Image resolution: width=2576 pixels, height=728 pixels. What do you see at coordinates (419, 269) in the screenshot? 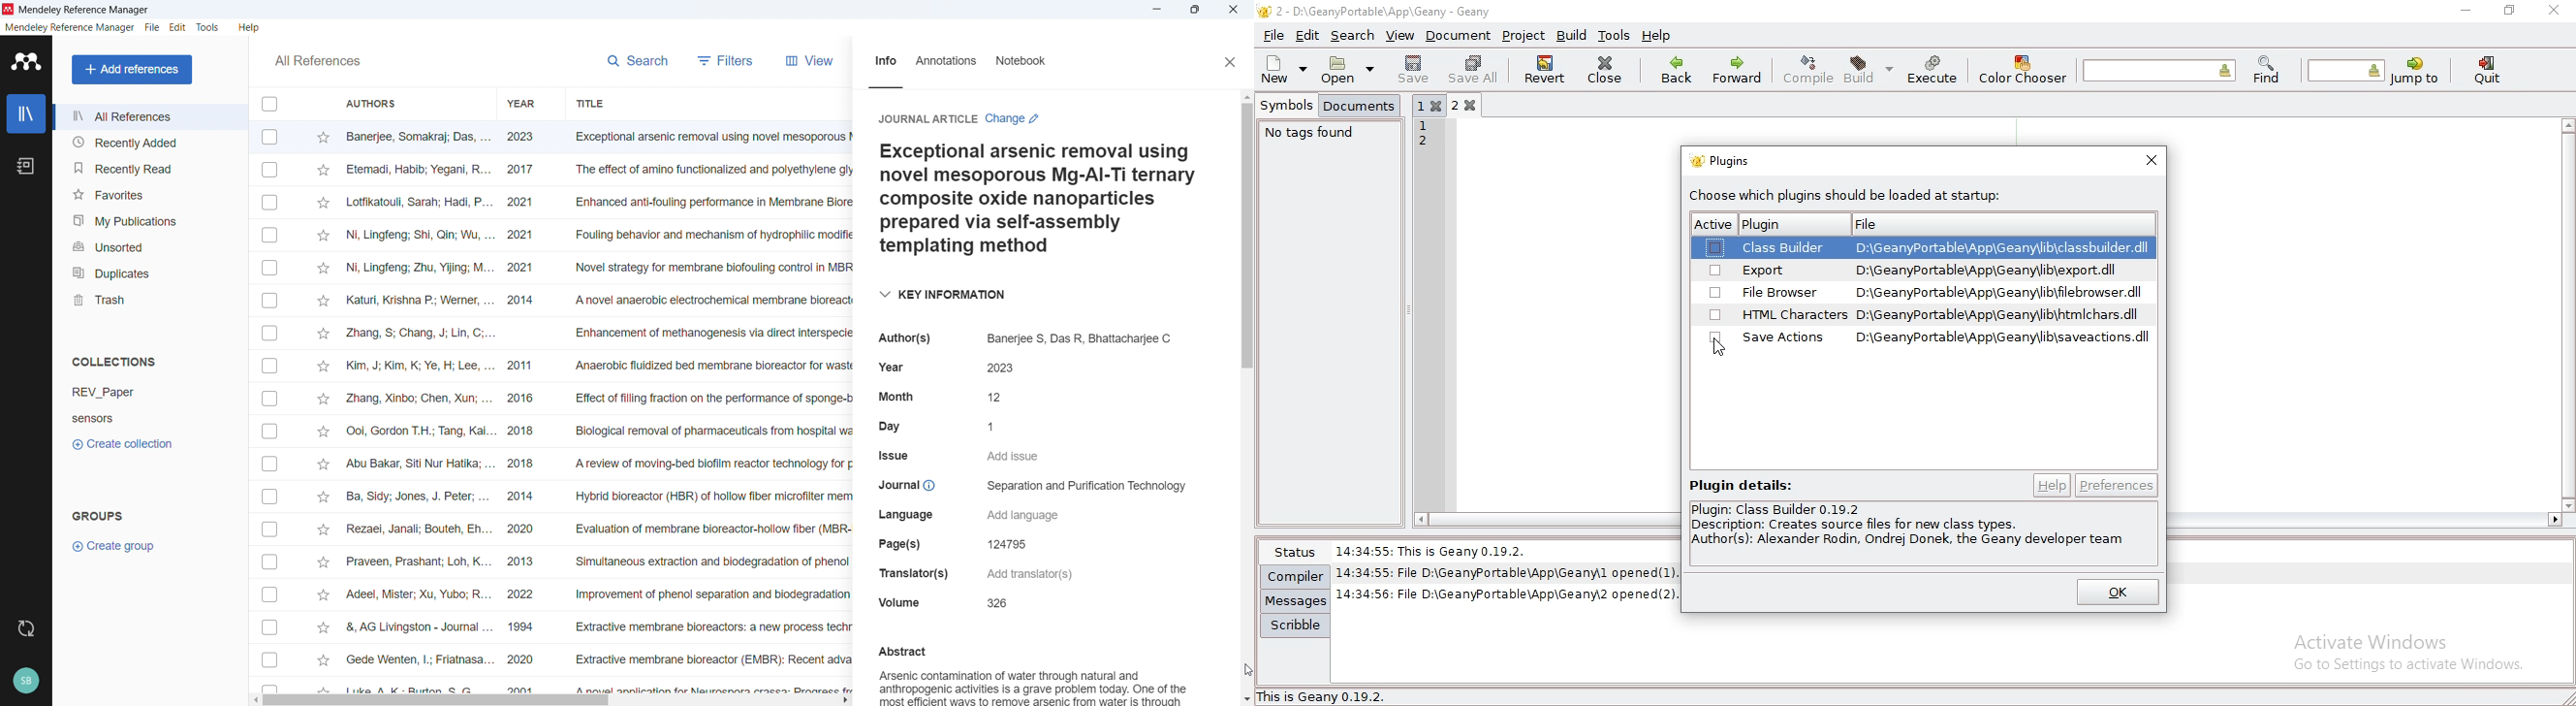
I see `ni, lingfeng,zhu,yijing,m` at bounding box center [419, 269].